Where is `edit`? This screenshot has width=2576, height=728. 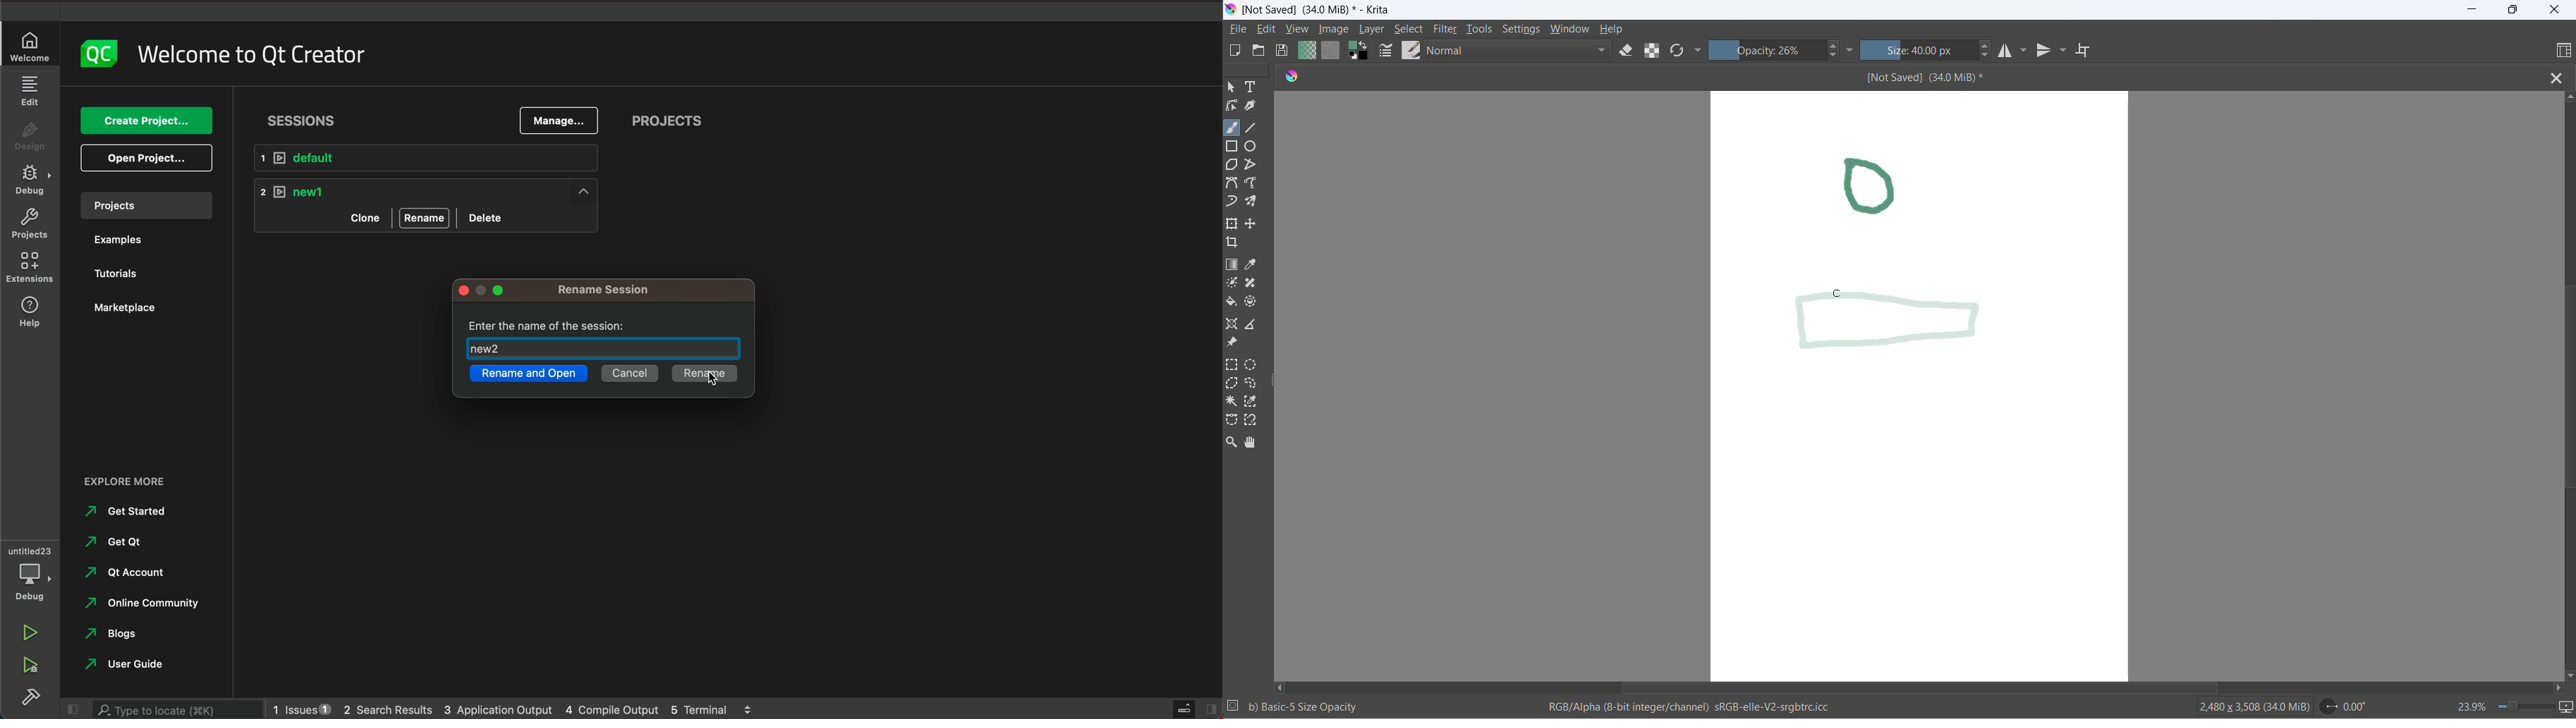 edit is located at coordinates (31, 93).